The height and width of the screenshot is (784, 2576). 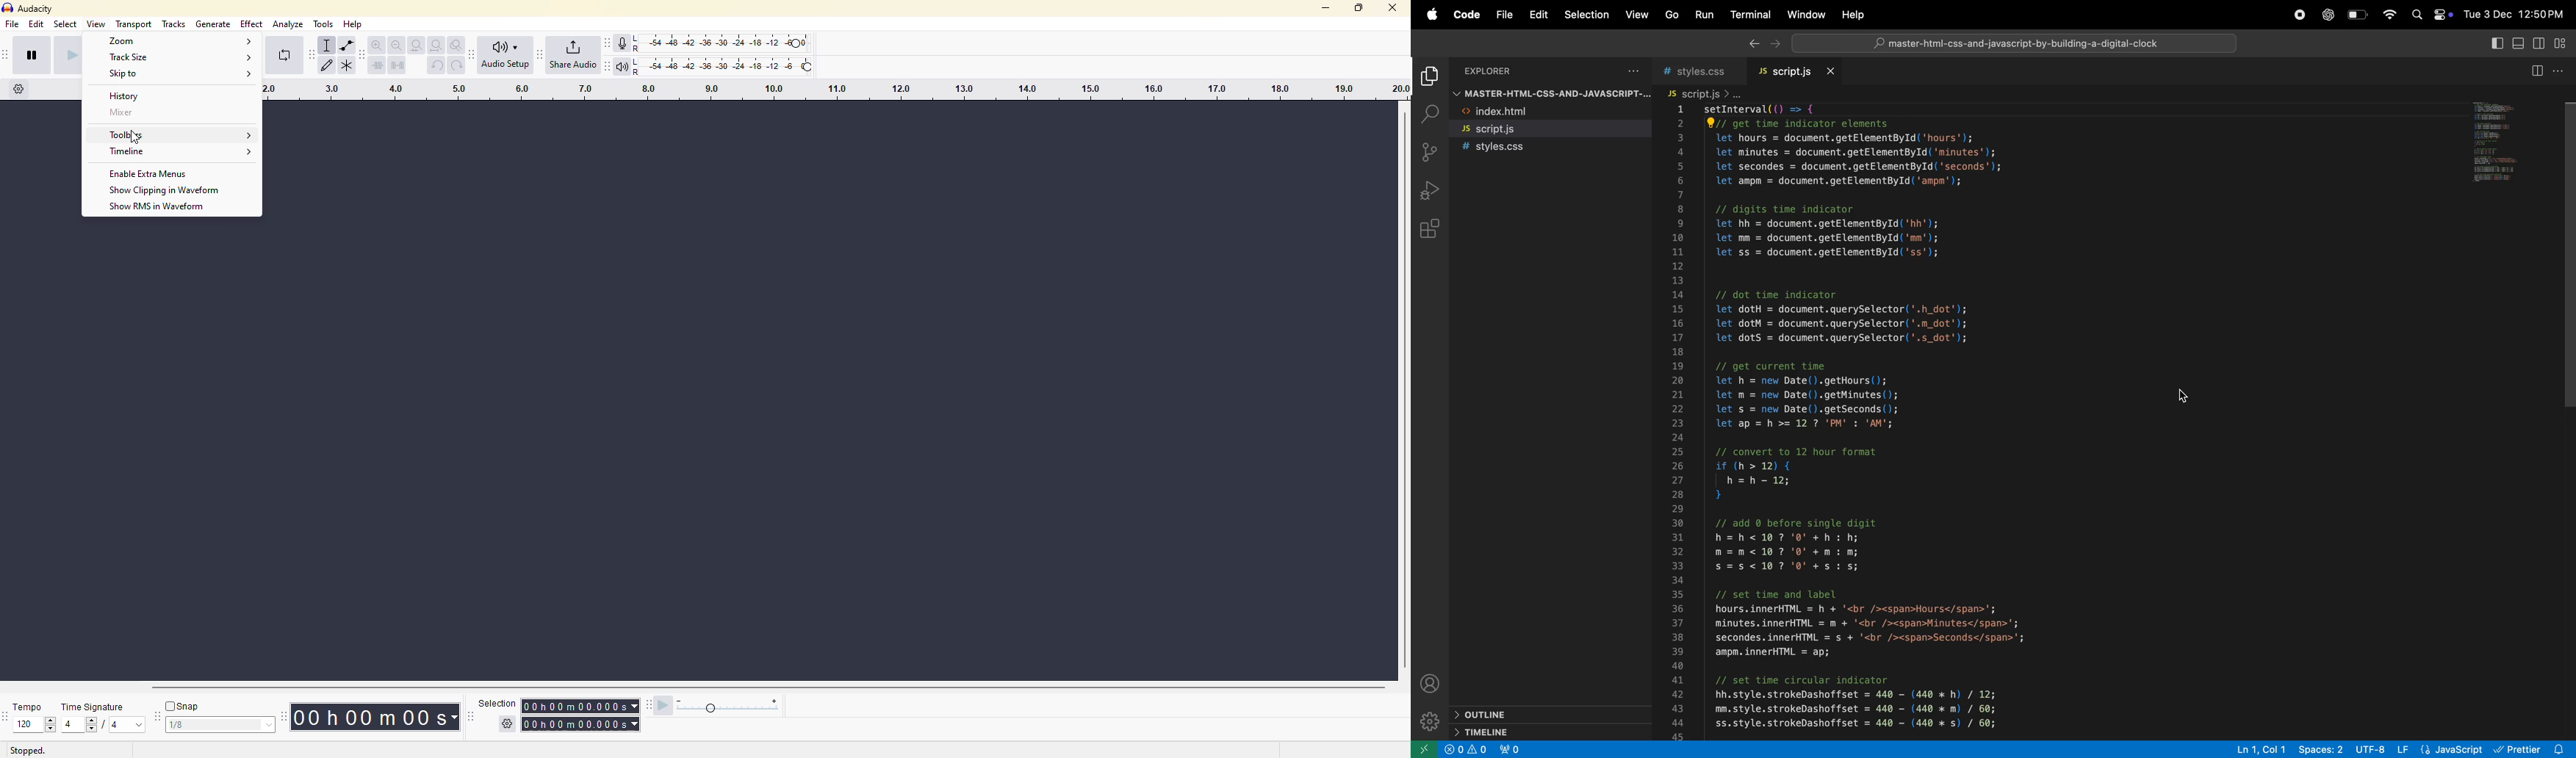 What do you see at coordinates (92, 724) in the screenshot?
I see `values` at bounding box center [92, 724].